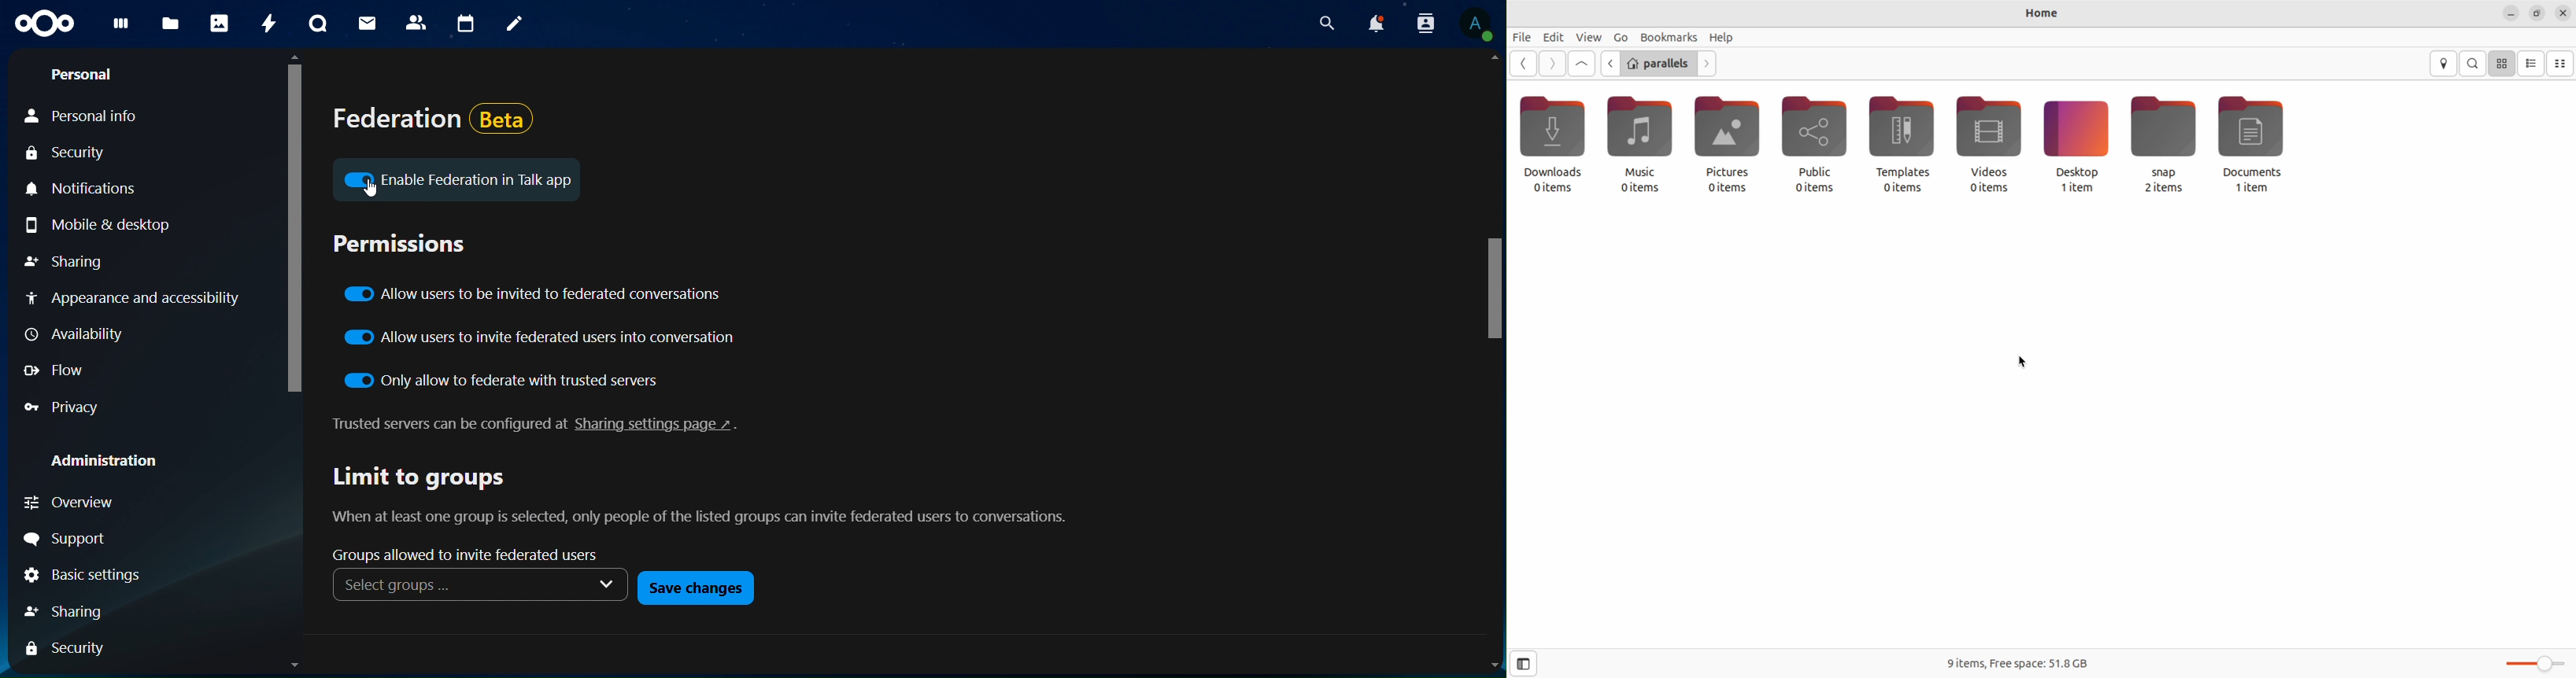 This screenshot has width=2576, height=700. I want to click on music 0 items, so click(1634, 143).